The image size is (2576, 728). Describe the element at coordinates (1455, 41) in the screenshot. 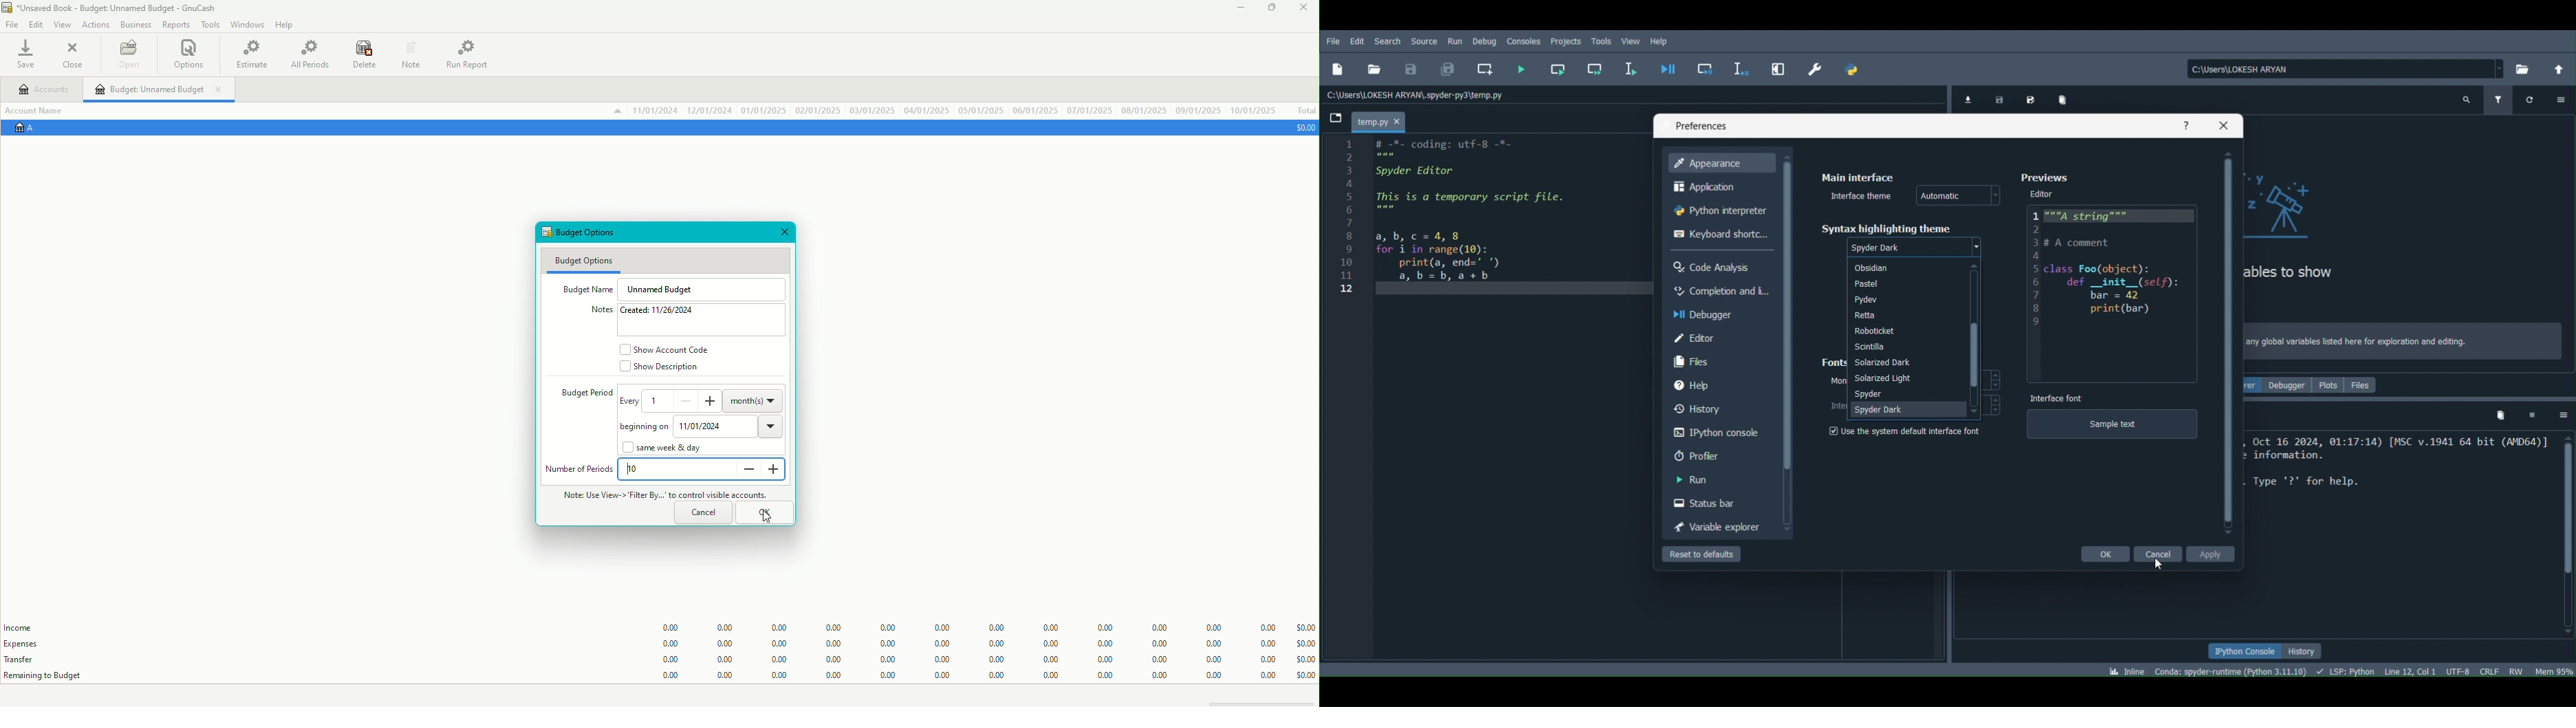

I see `Run` at that location.